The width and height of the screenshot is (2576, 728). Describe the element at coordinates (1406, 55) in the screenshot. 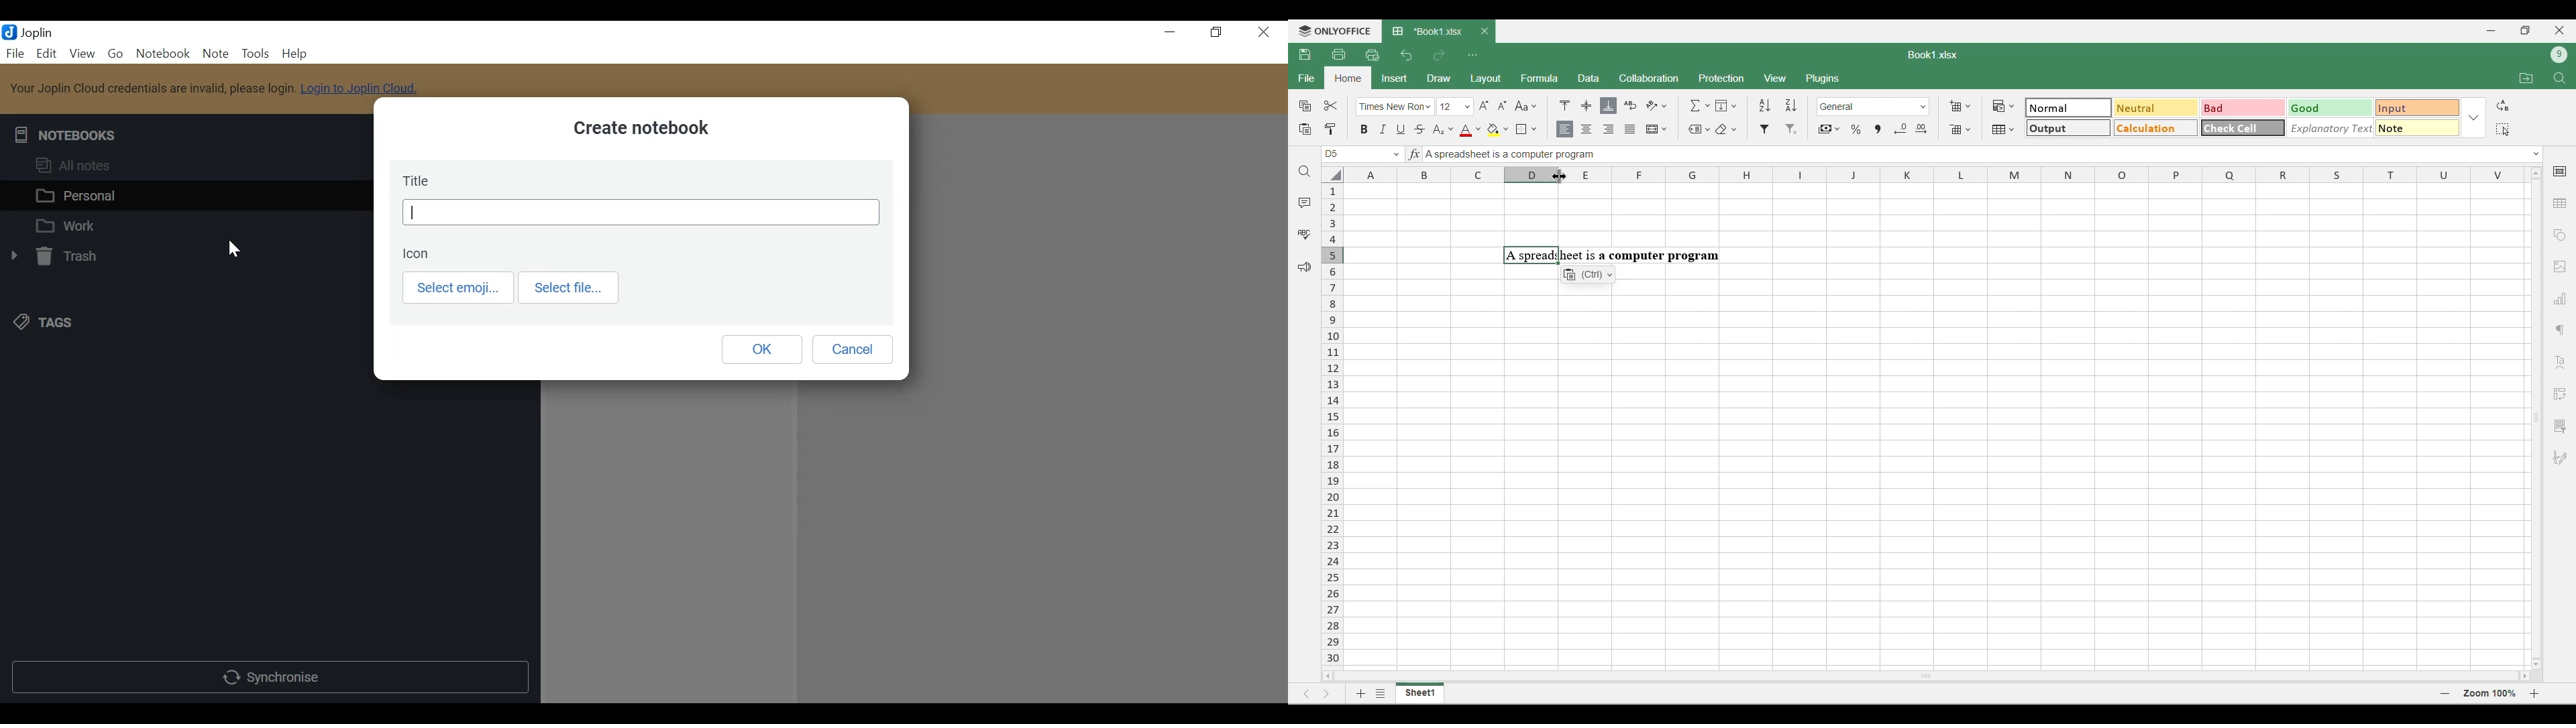

I see `Undo` at that location.